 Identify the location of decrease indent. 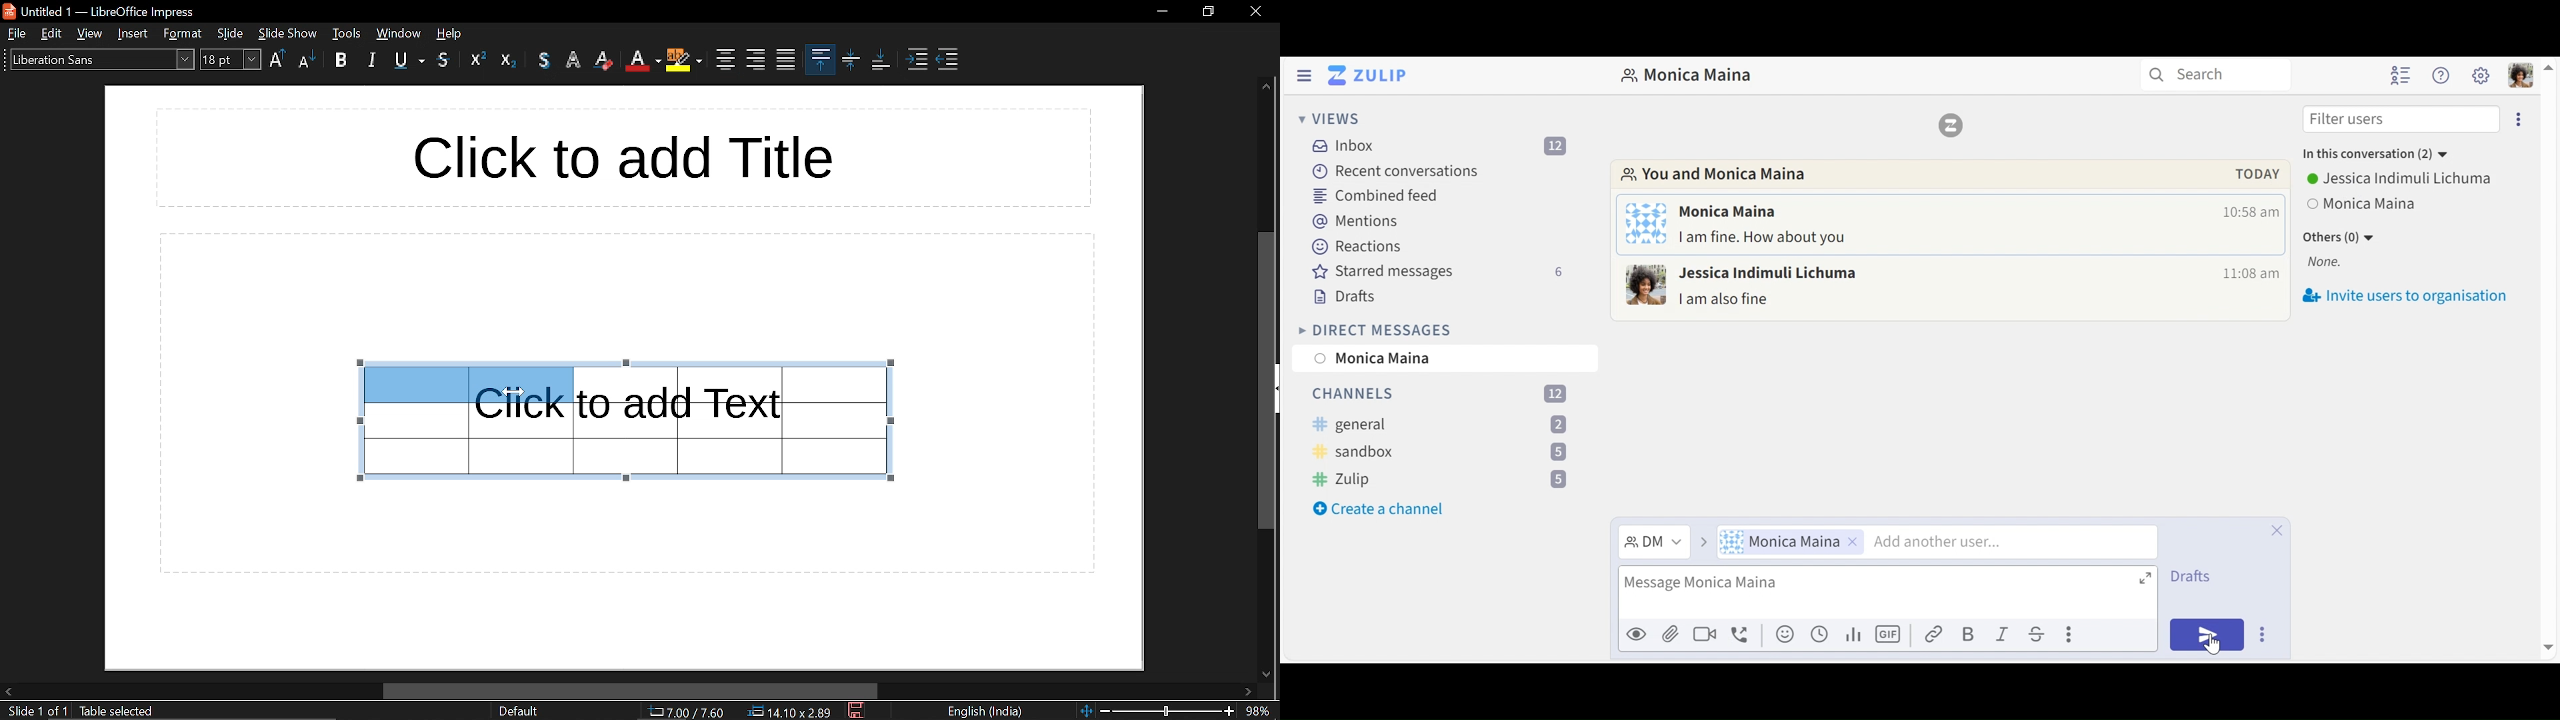
(946, 61).